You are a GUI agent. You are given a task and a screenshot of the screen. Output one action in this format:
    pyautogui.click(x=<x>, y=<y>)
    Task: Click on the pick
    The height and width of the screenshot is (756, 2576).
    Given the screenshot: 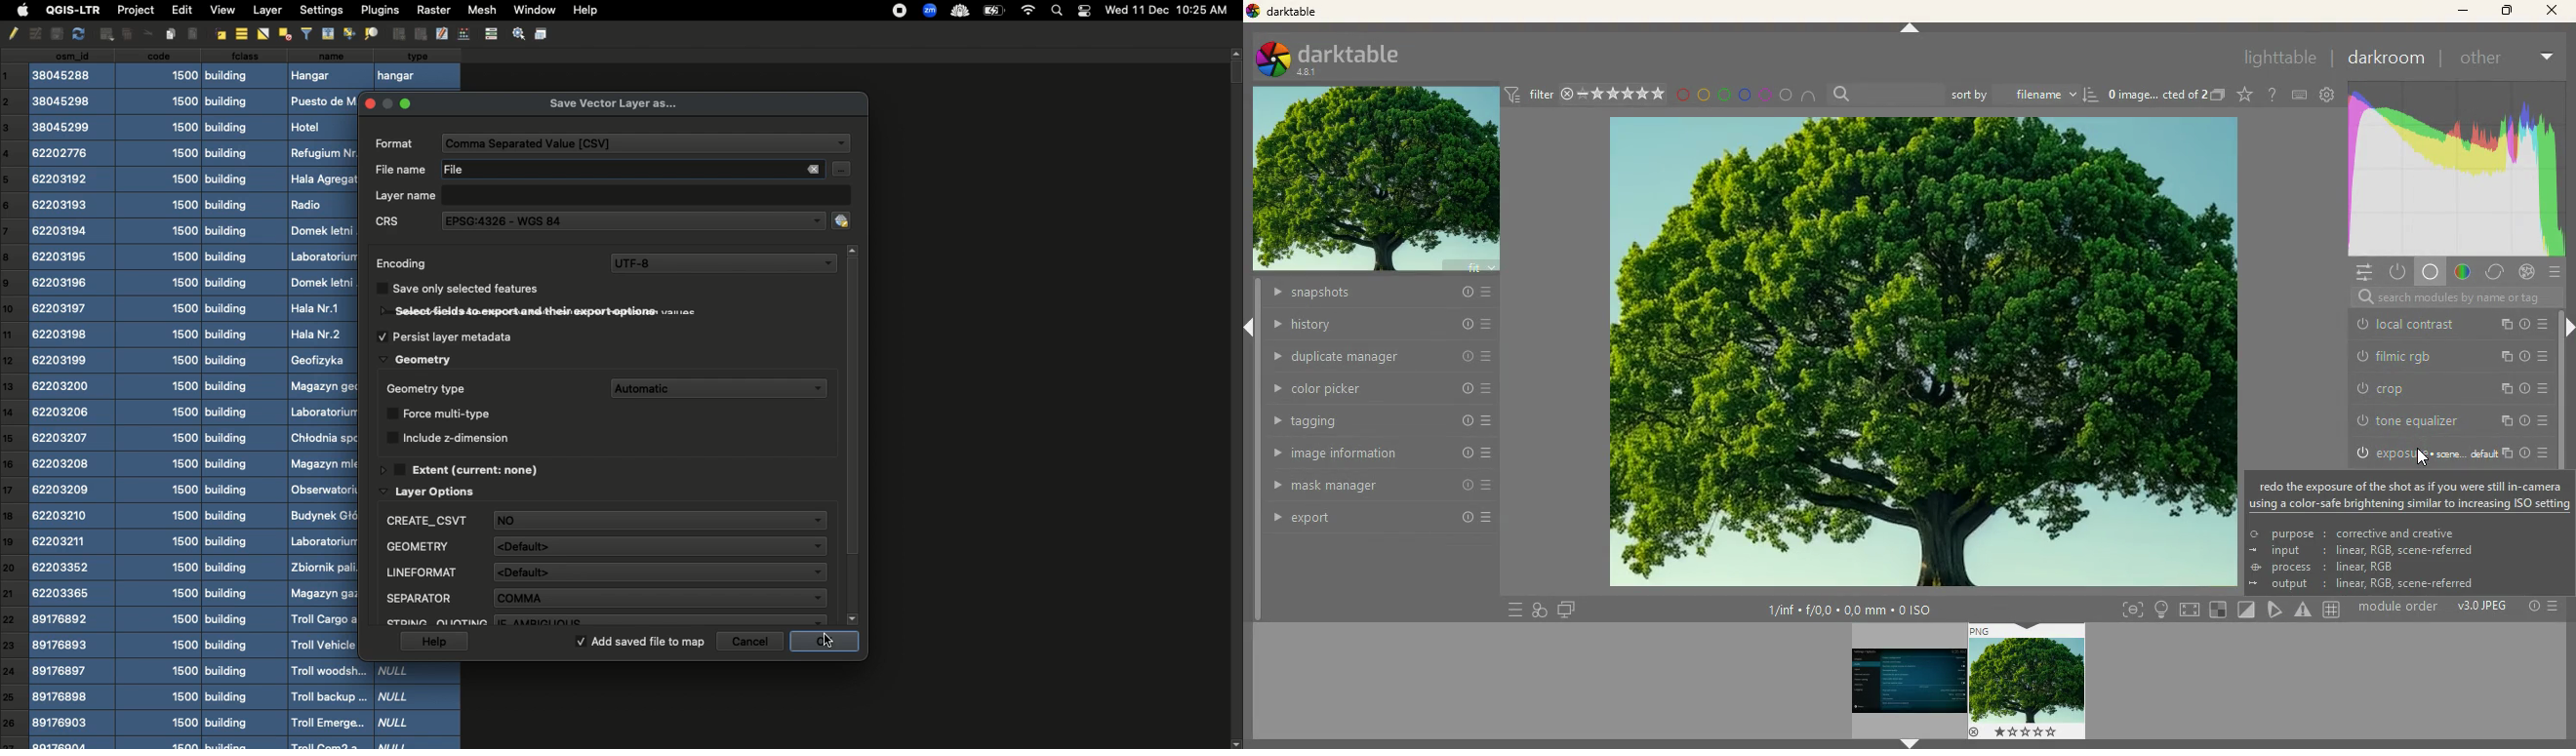 What is the action you would take?
    pyautogui.click(x=2274, y=610)
    